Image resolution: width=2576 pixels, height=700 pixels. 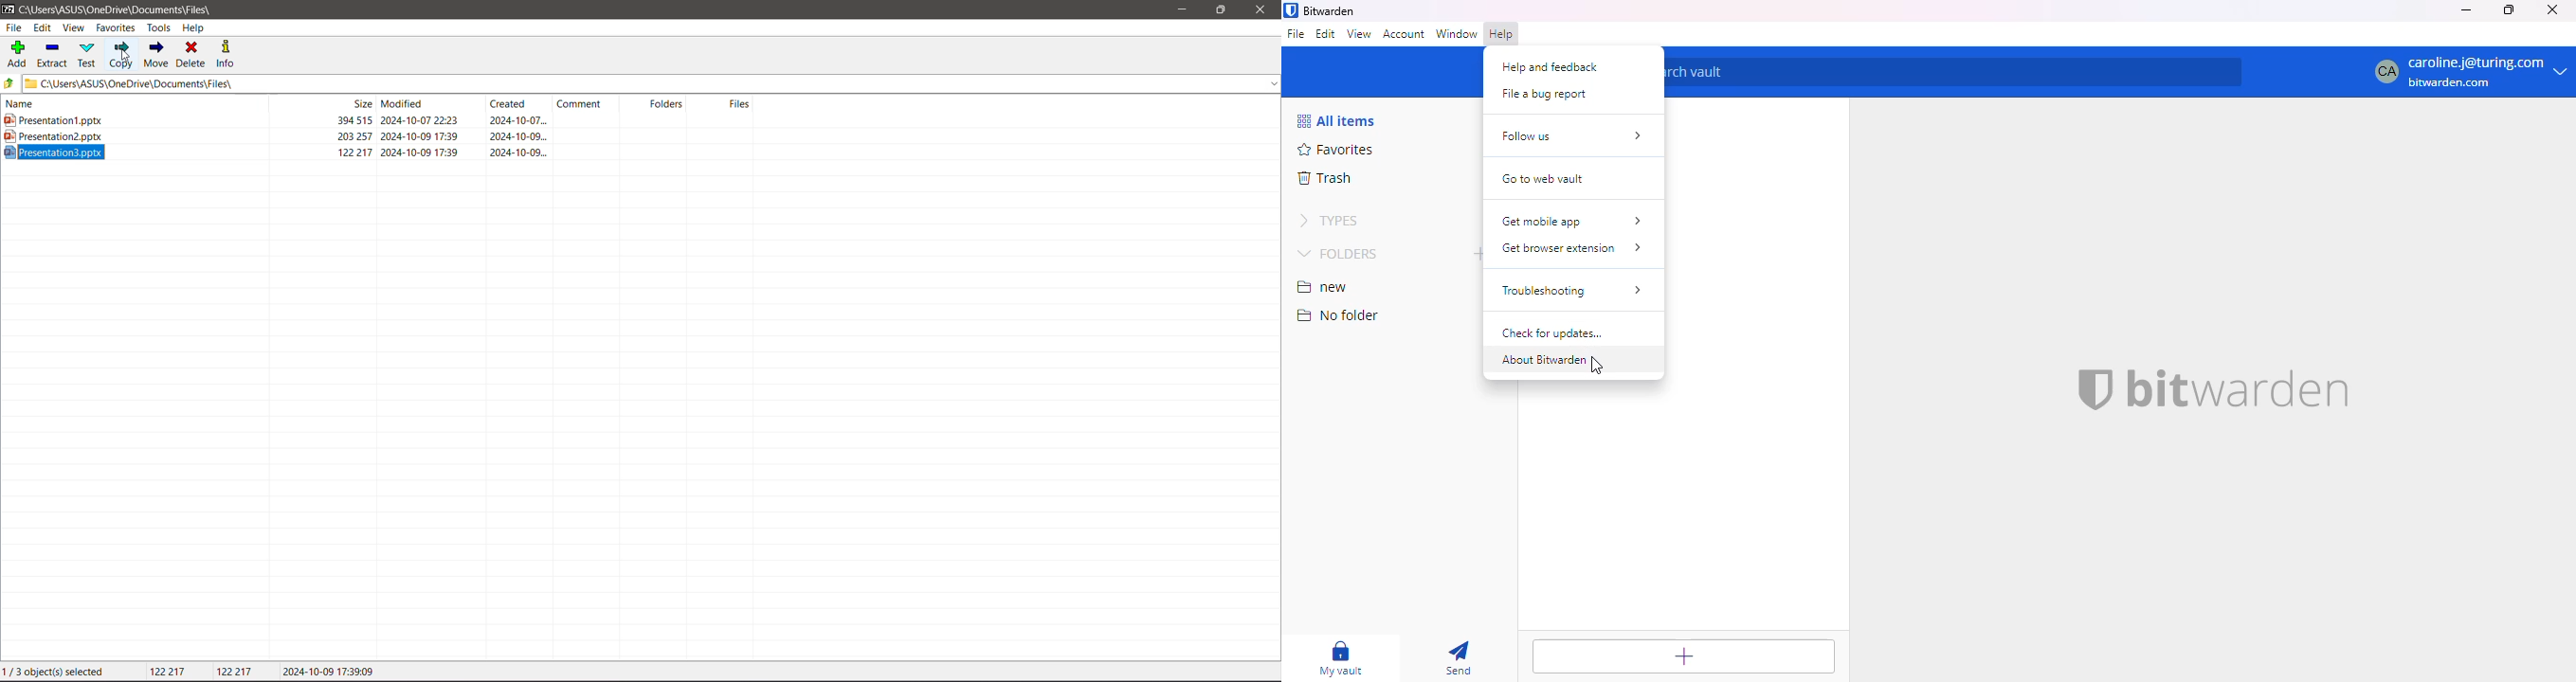 What do you see at coordinates (1682, 656) in the screenshot?
I see `add item` at bounding box center [1682, 656].